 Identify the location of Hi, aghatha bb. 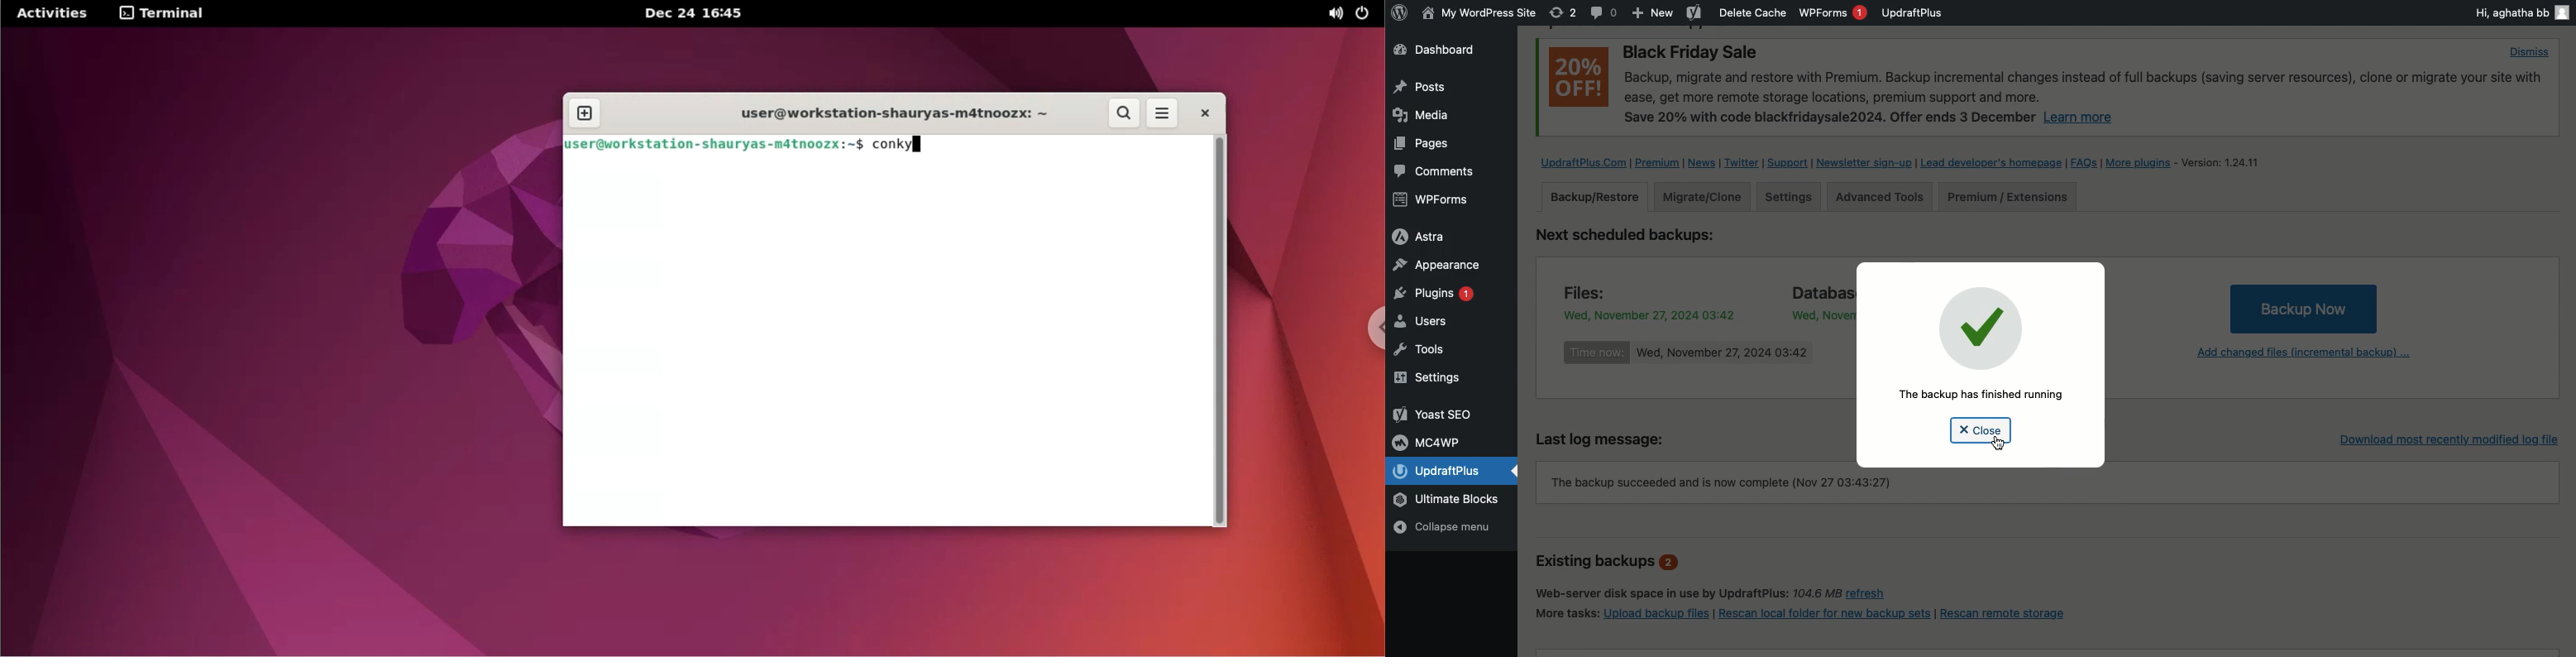
(2521, 12).